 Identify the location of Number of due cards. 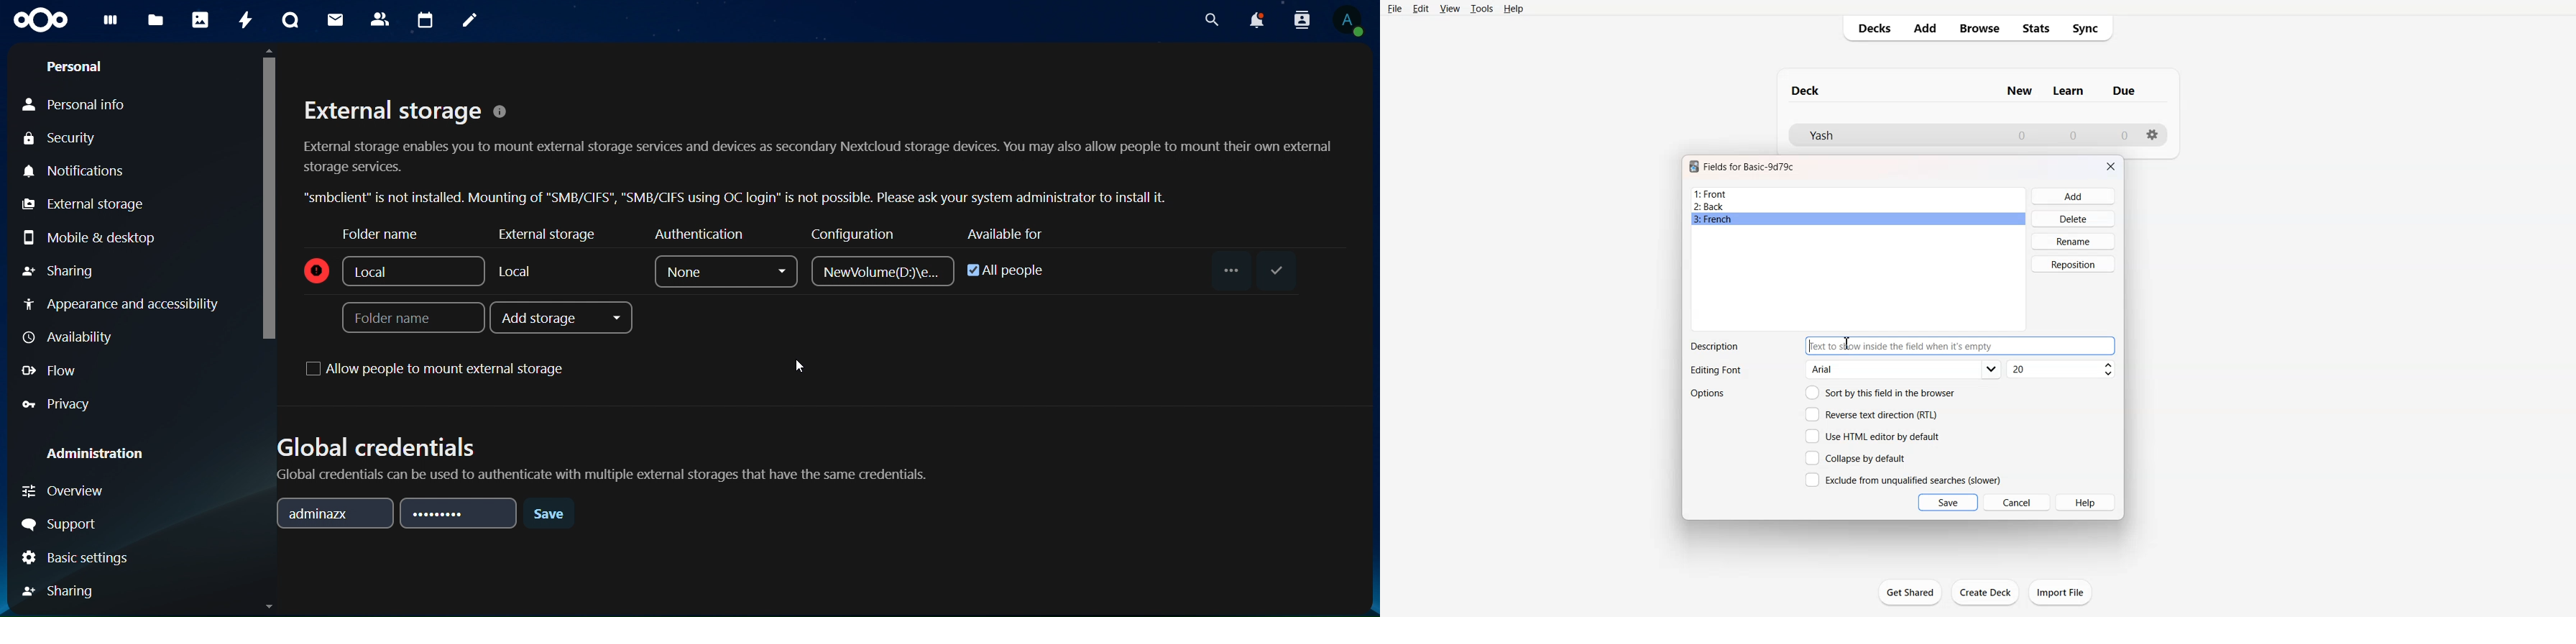
(2125, 135).